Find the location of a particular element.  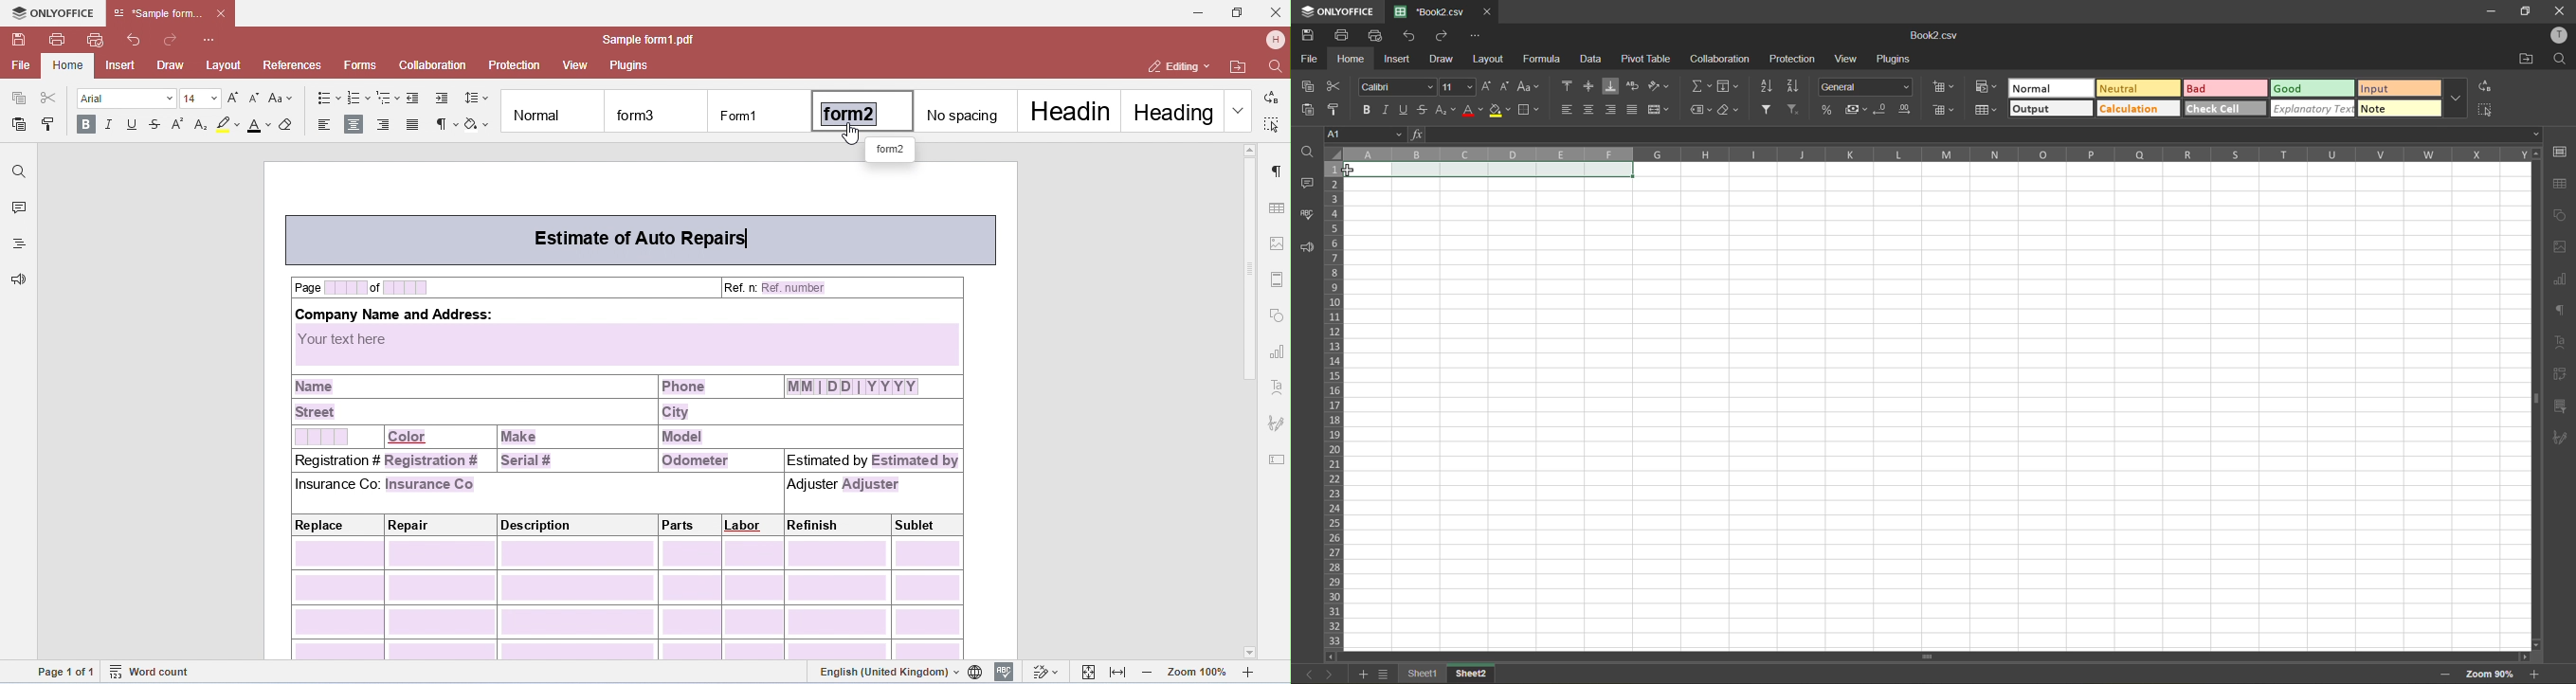

more options is located at coordinates (2459, 100).